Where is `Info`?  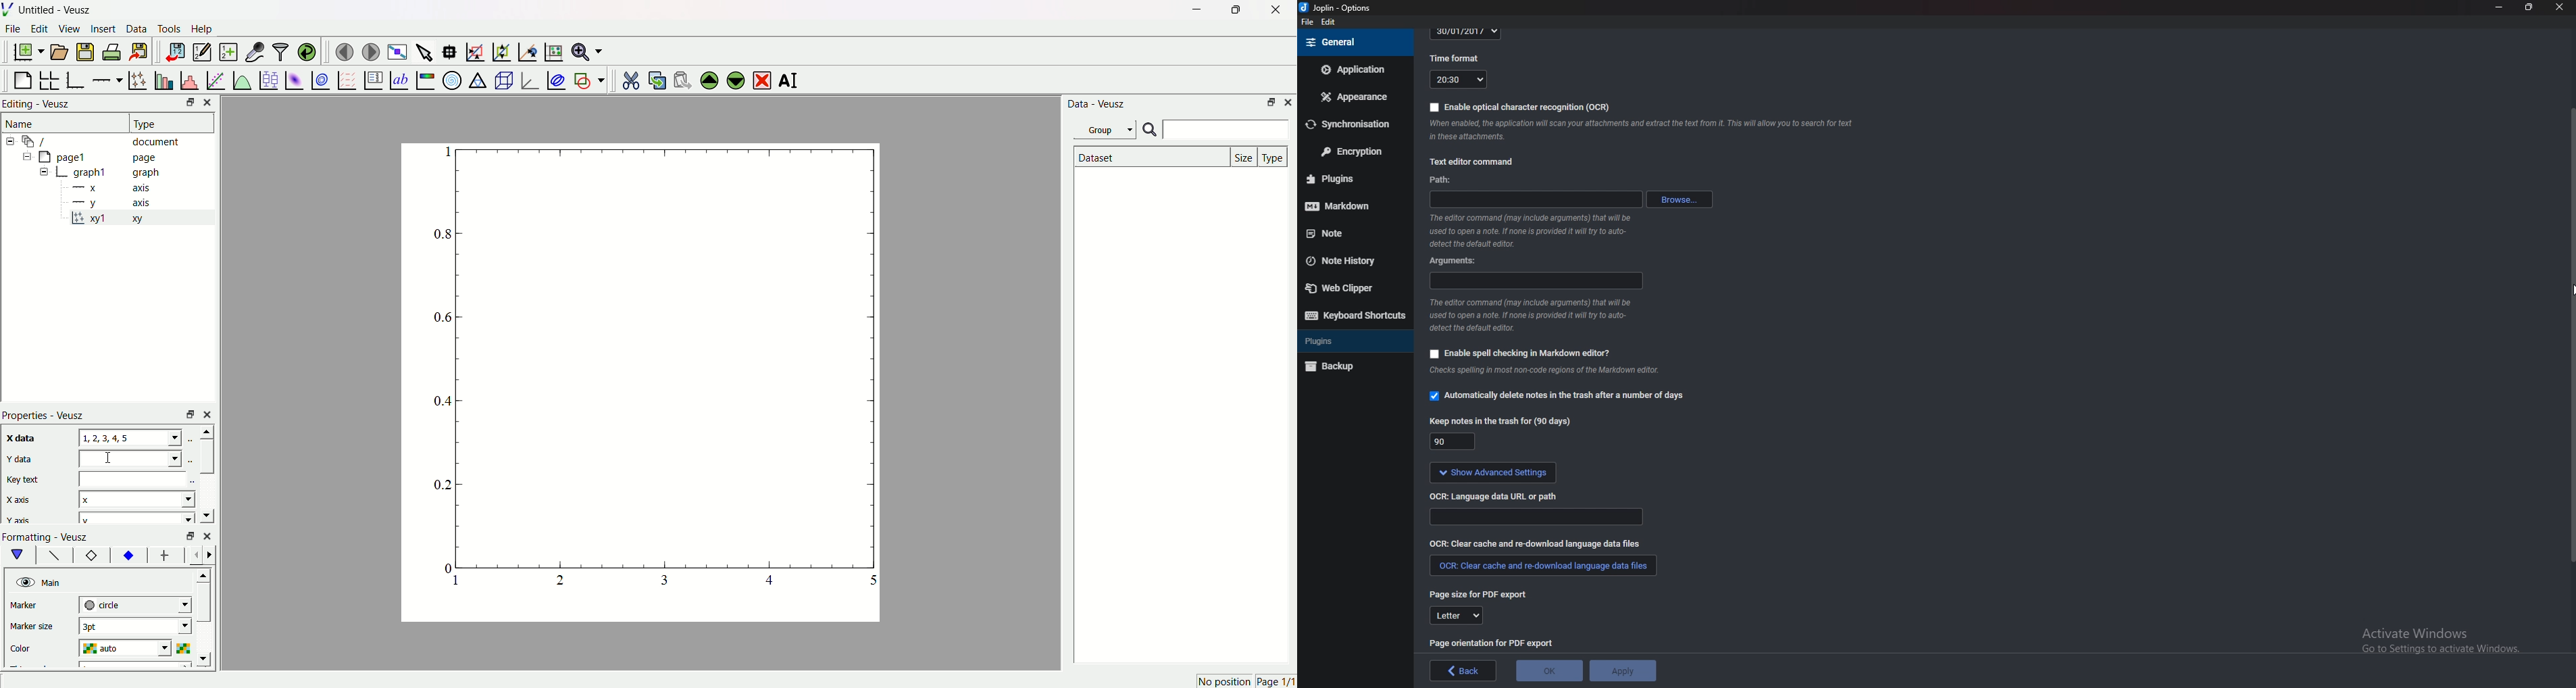 Info is located at coordinates (1536, 231).